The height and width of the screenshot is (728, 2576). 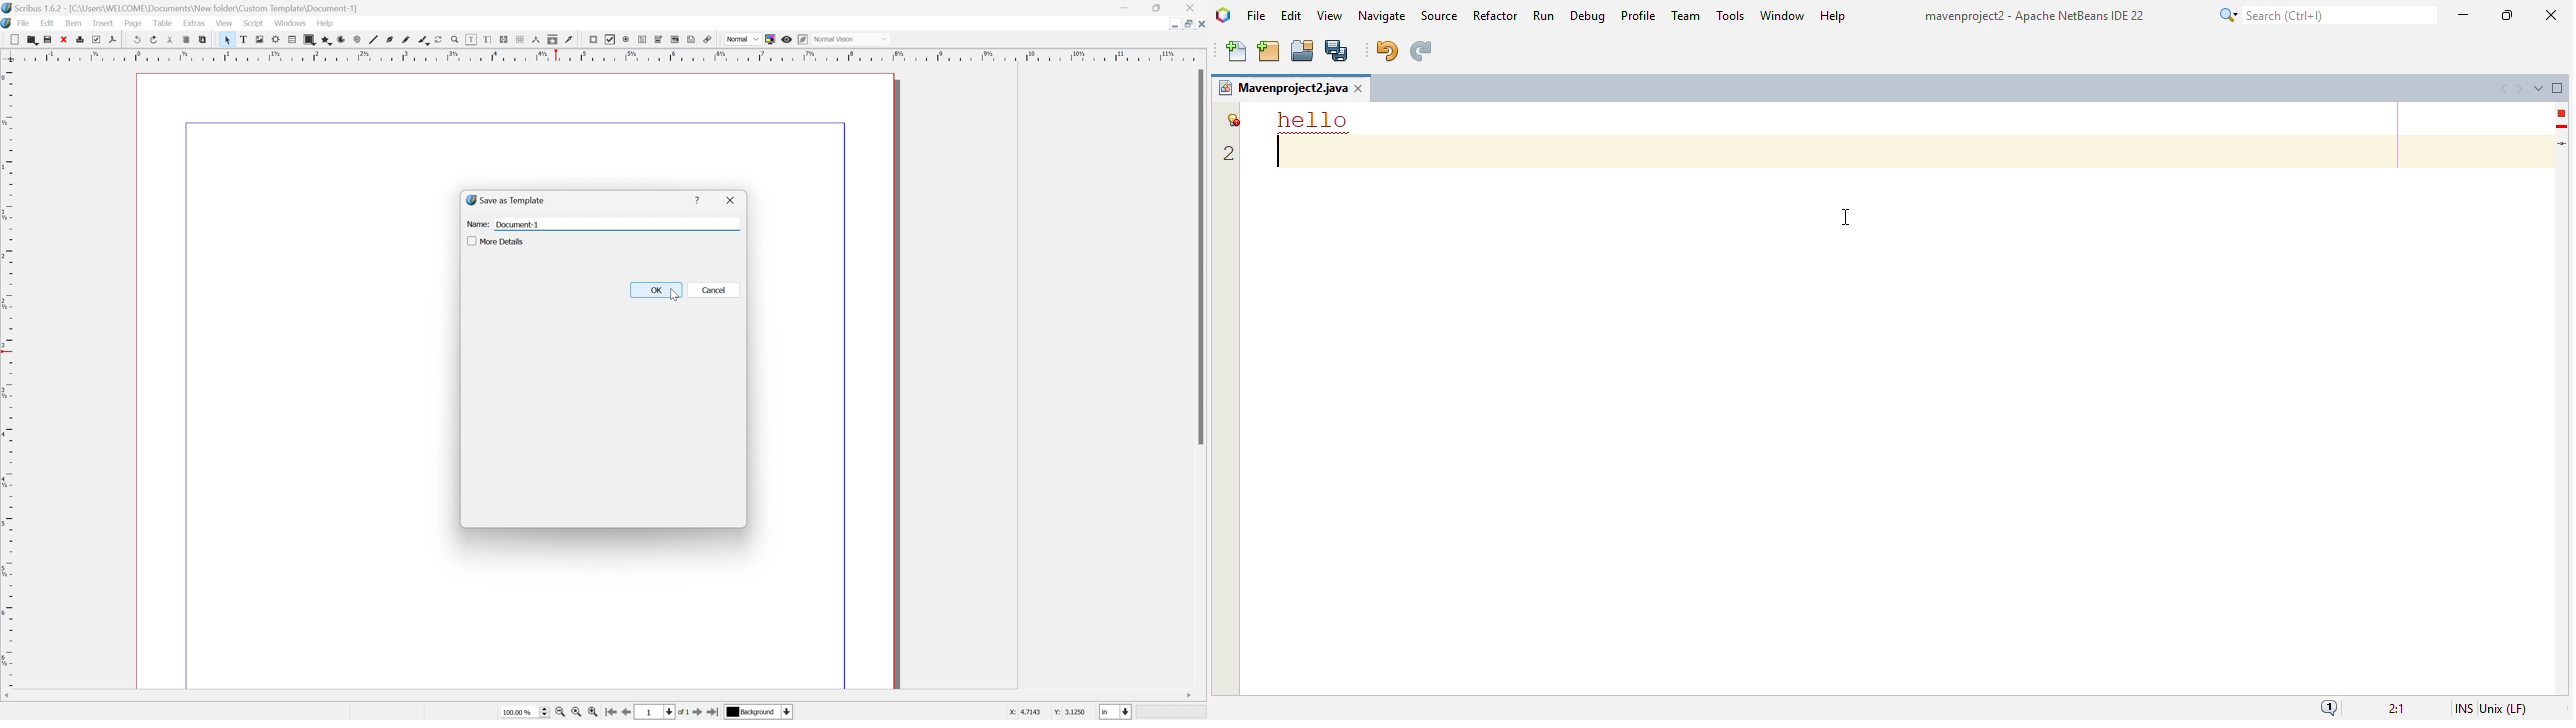 What do you see at coordinates (2562, 127) in the screenshot?
I see `hint` at bounding box center [2562, 127].